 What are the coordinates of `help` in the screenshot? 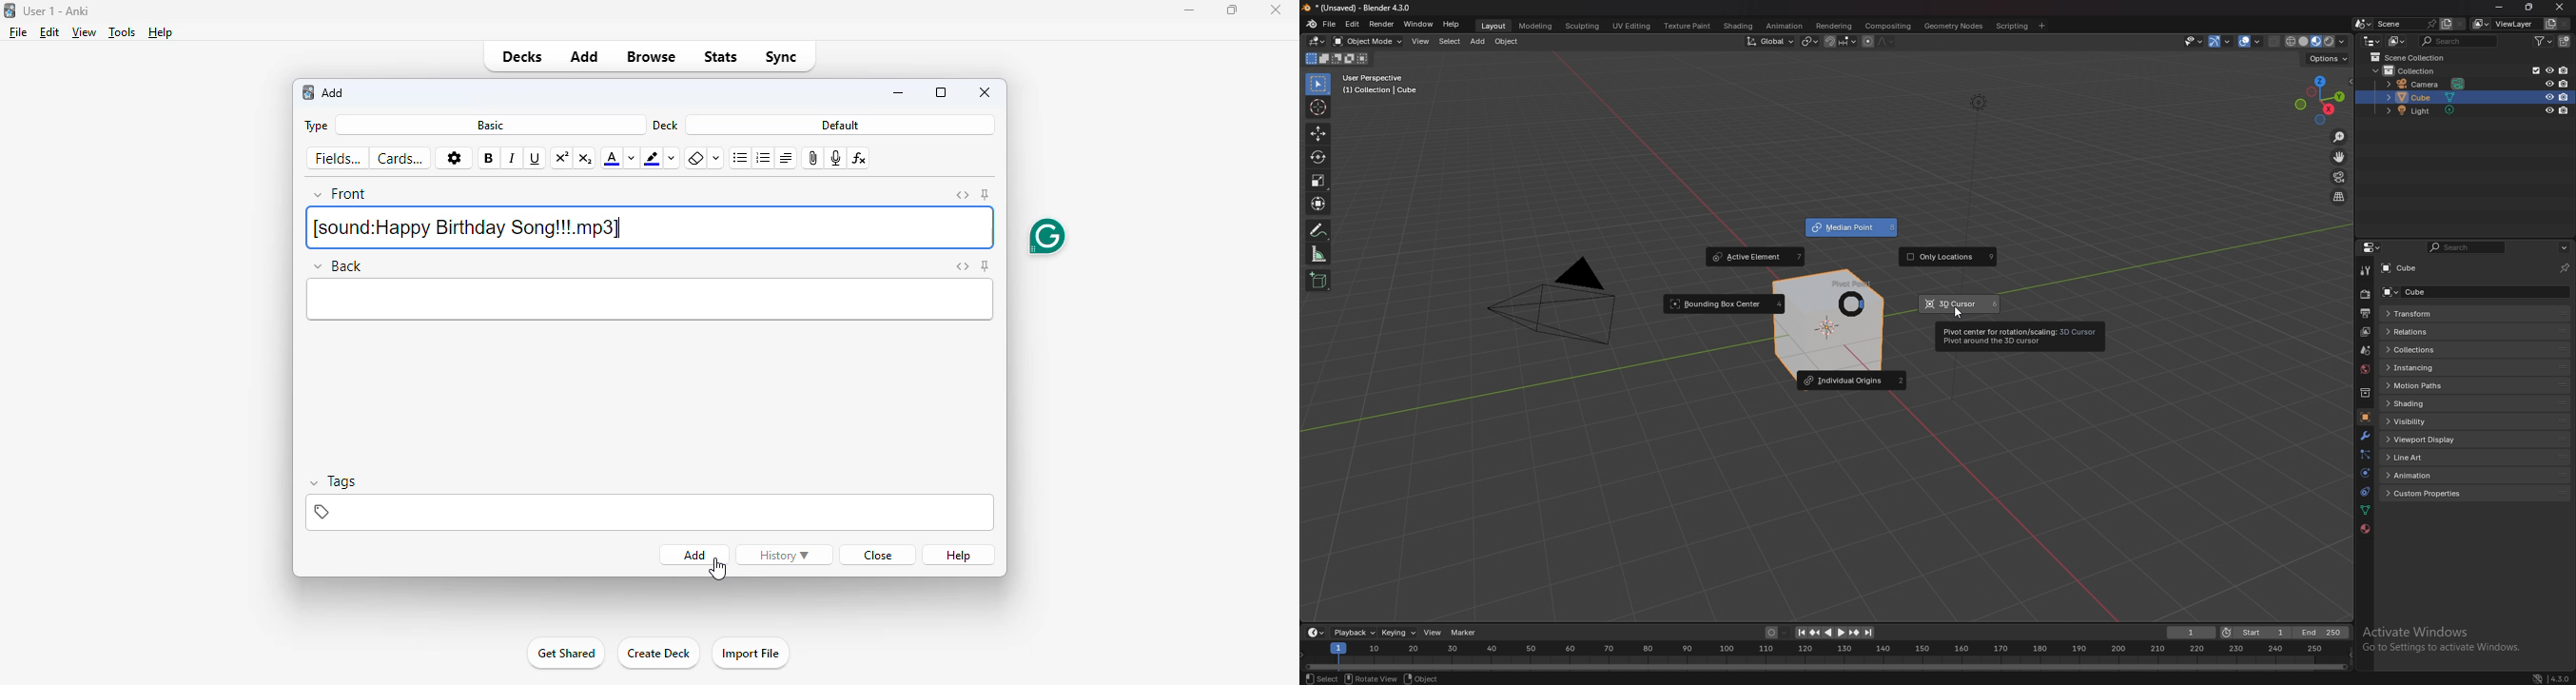 It's located at (161, 32).